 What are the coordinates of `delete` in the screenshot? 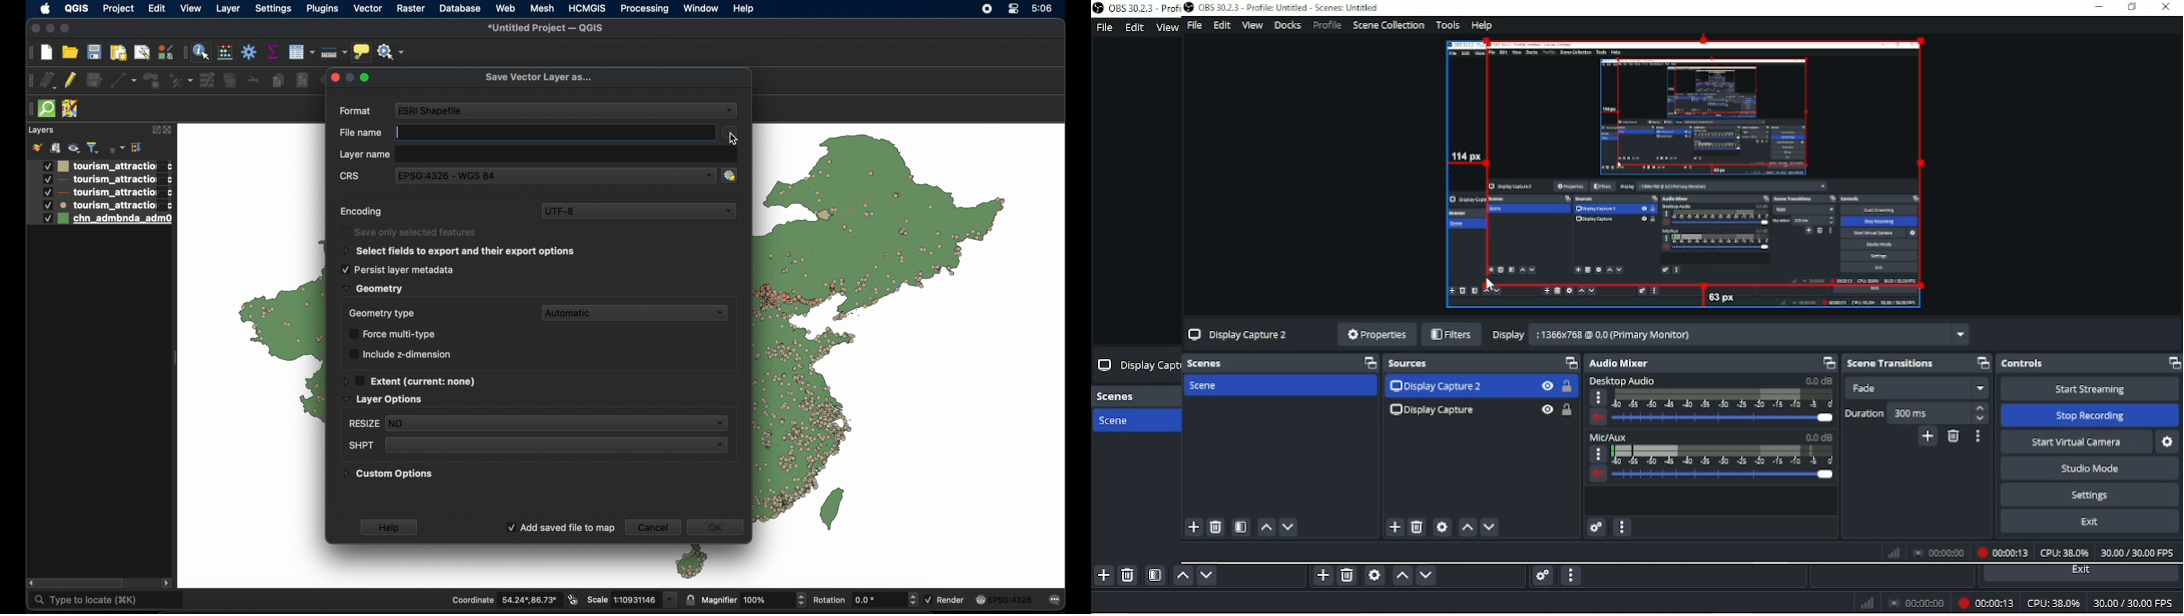 It's located at (1216, 527).